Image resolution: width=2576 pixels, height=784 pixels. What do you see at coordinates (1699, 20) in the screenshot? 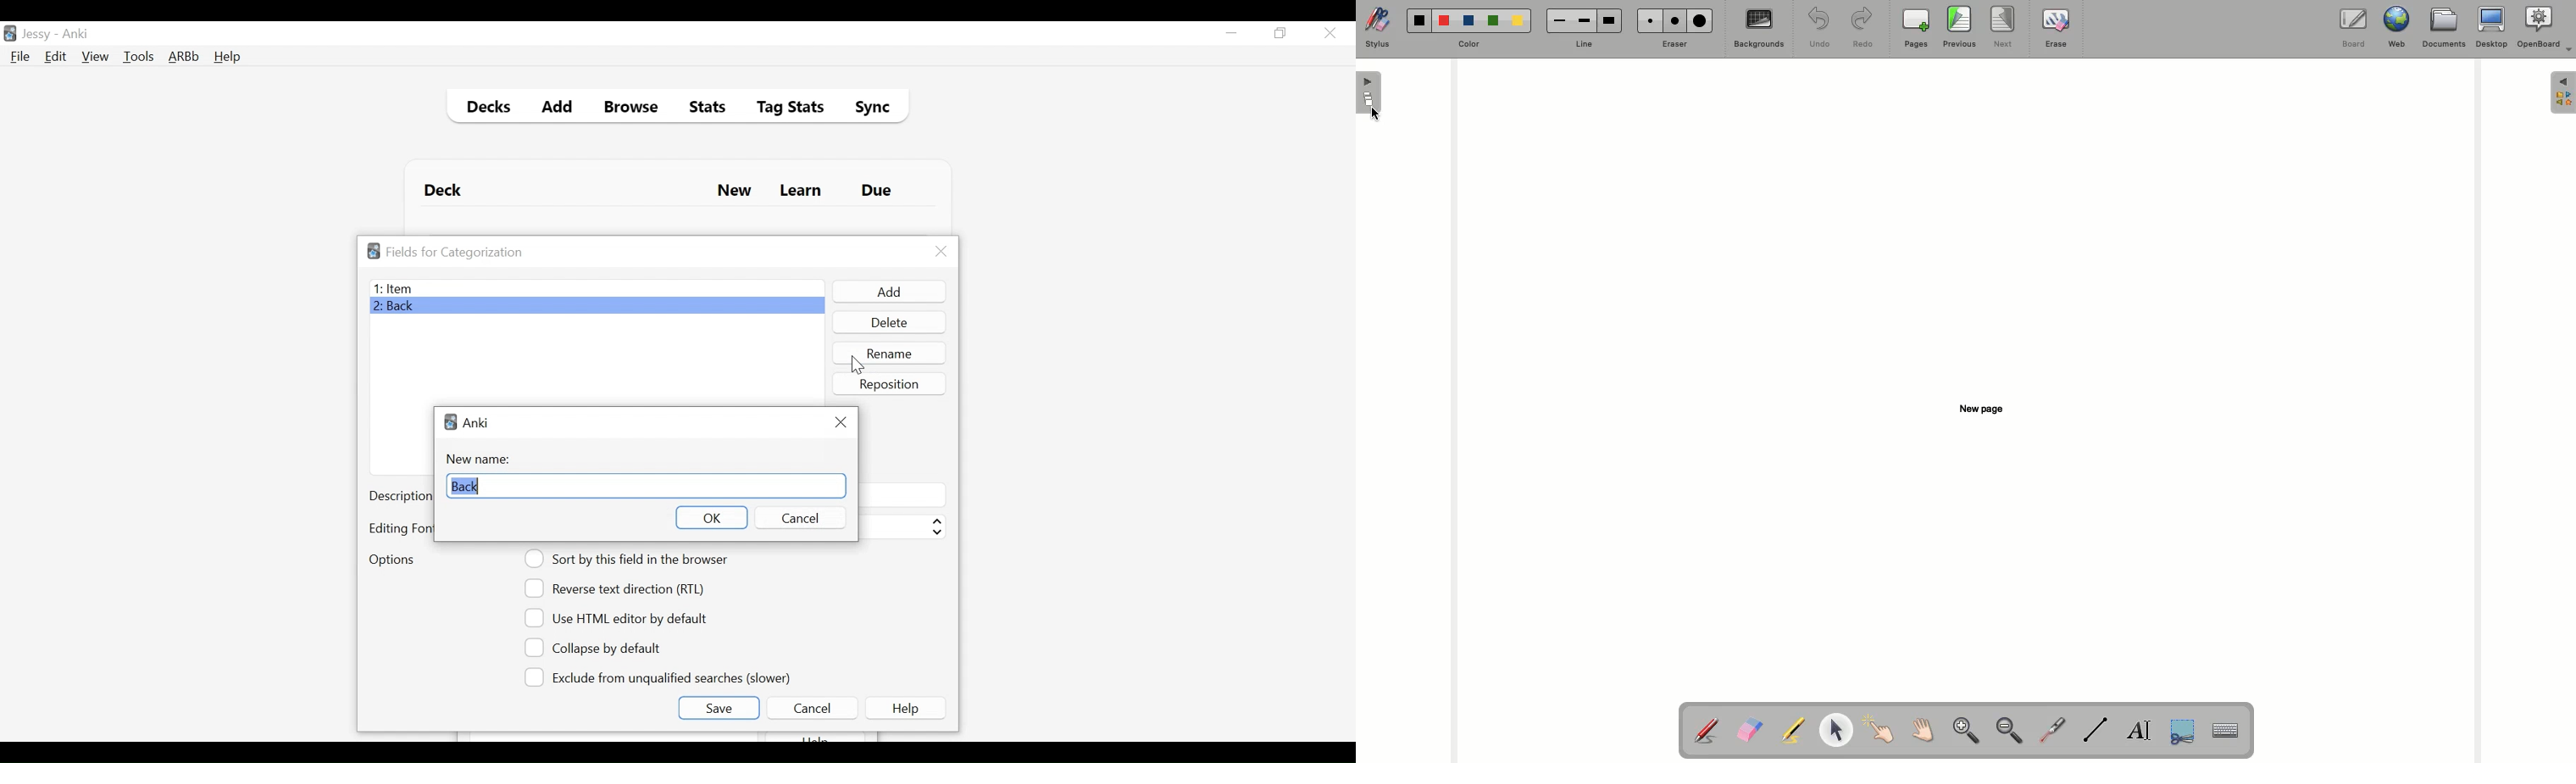
I see `Large eraser` at bounding box center [1699, 20].